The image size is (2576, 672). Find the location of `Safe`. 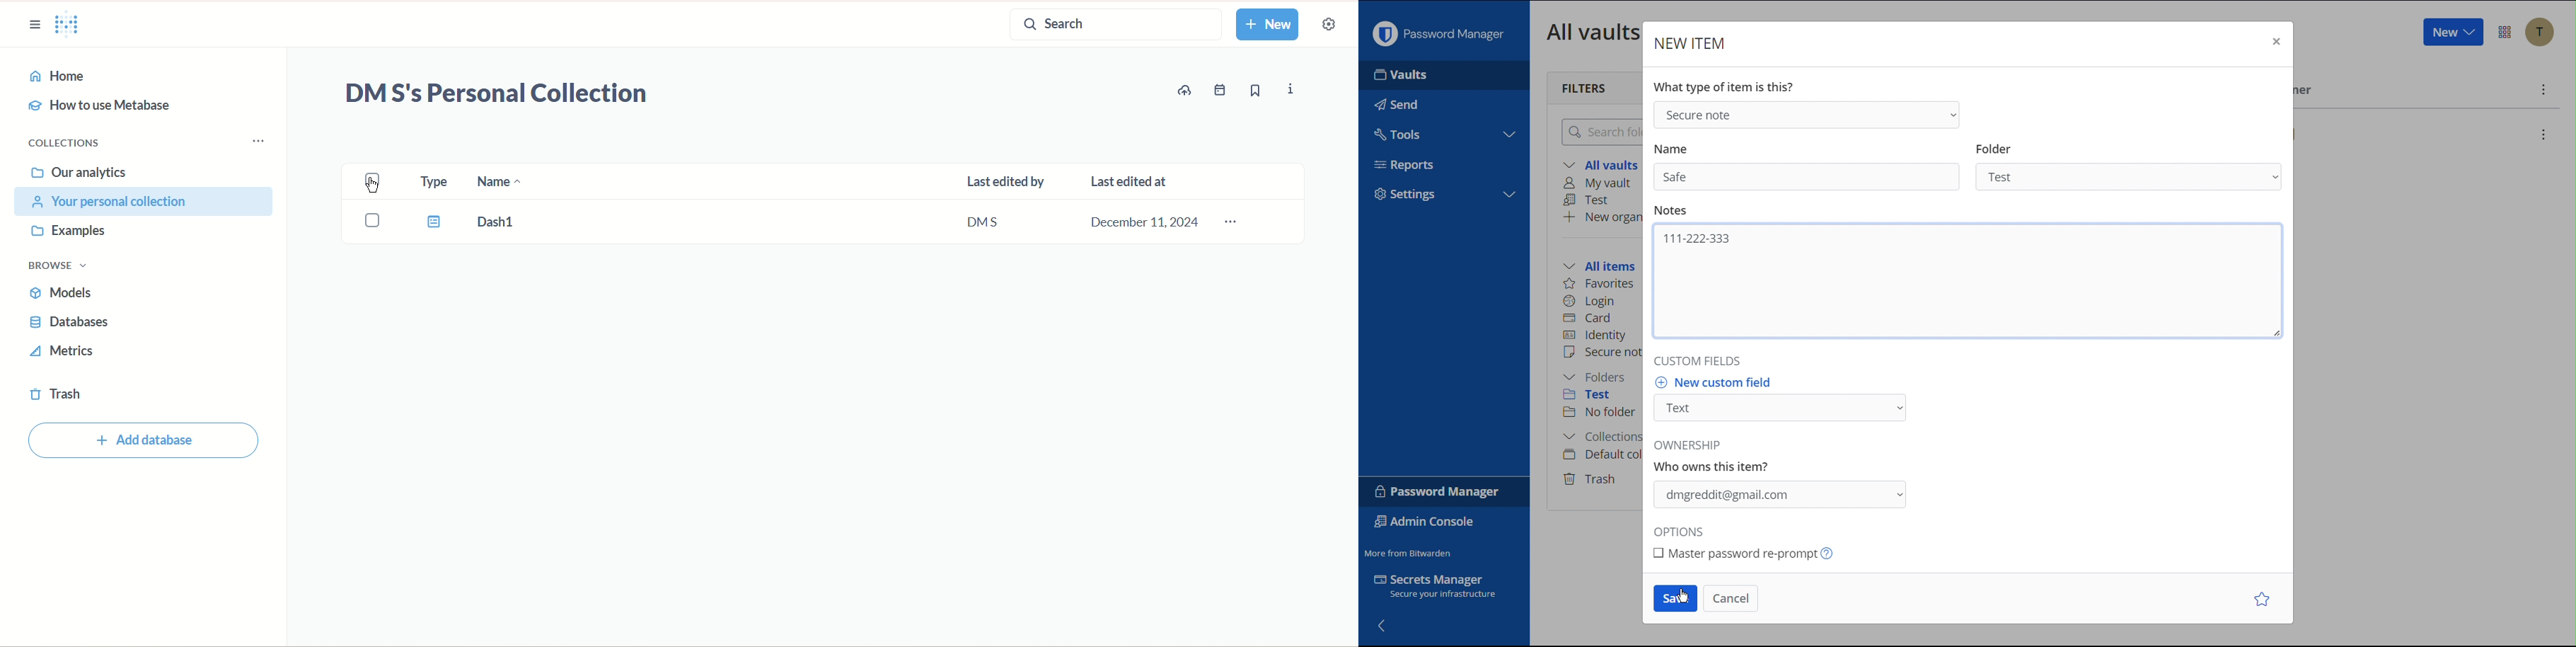

Safe is located at coordinates (1680, 177).